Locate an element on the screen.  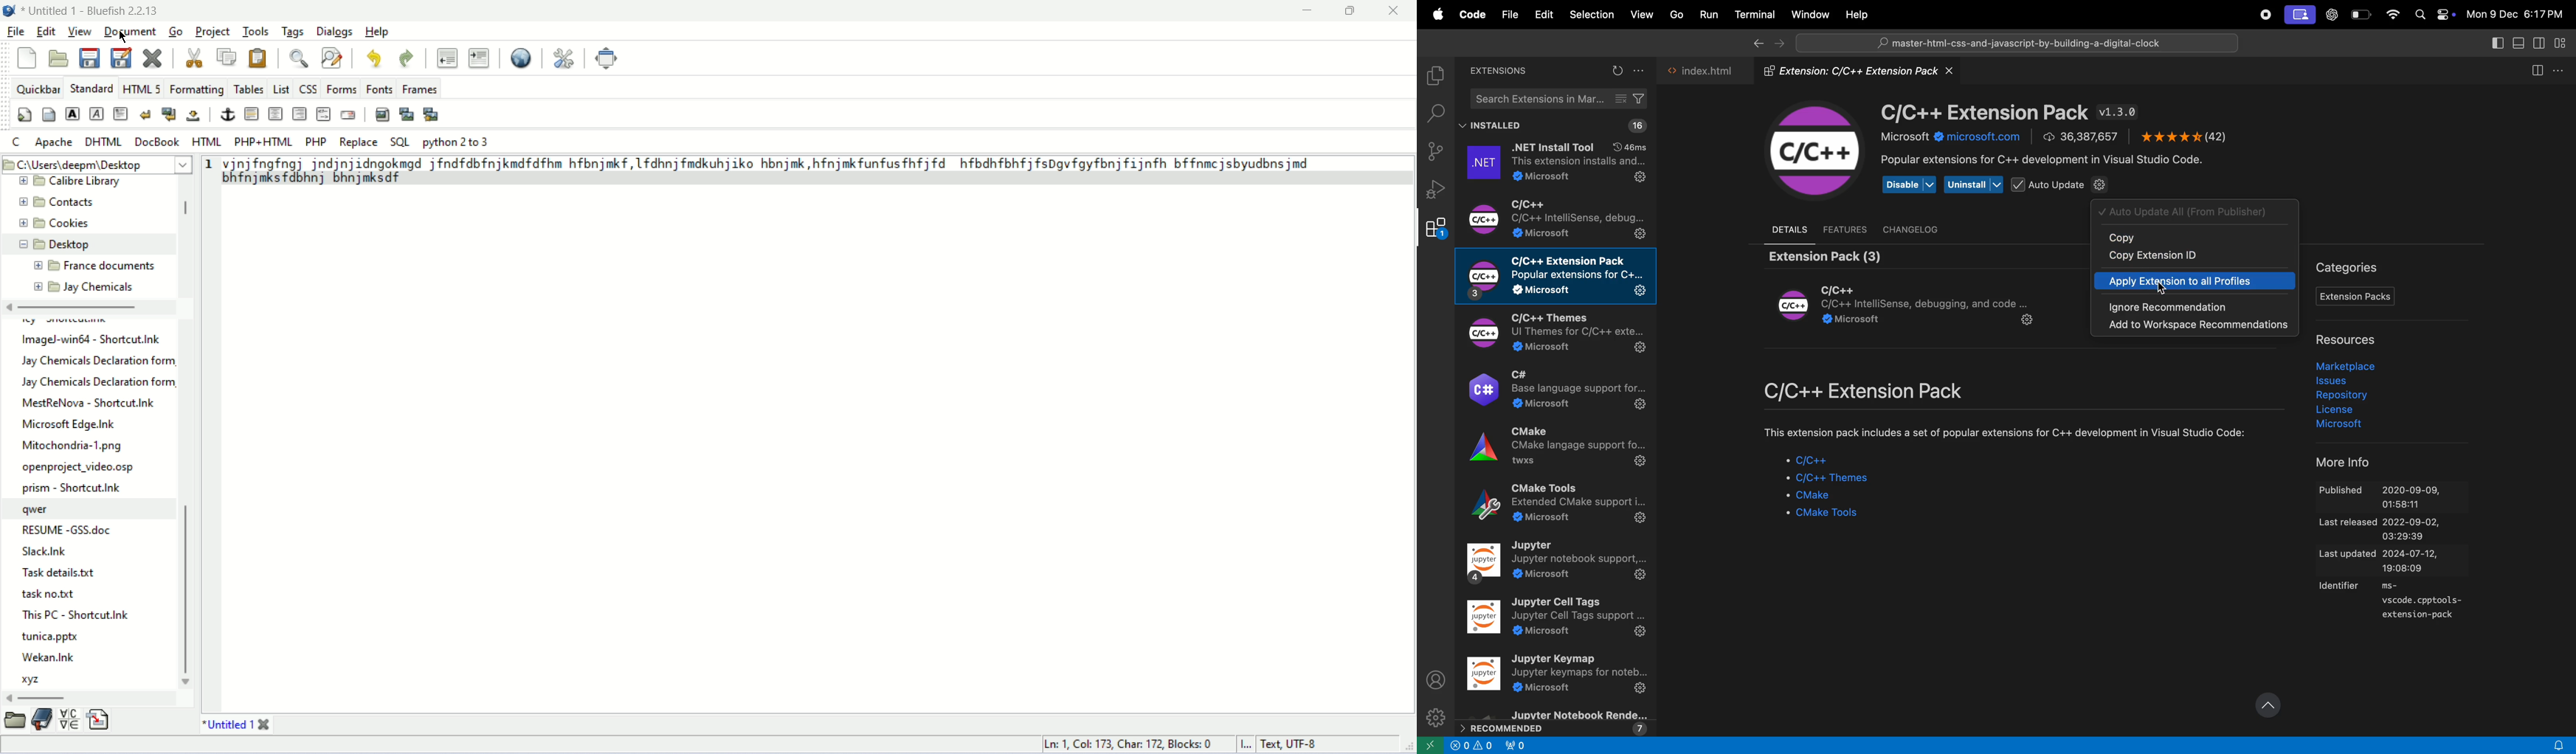
microsoft.com is located at coordinates (1949, 140).